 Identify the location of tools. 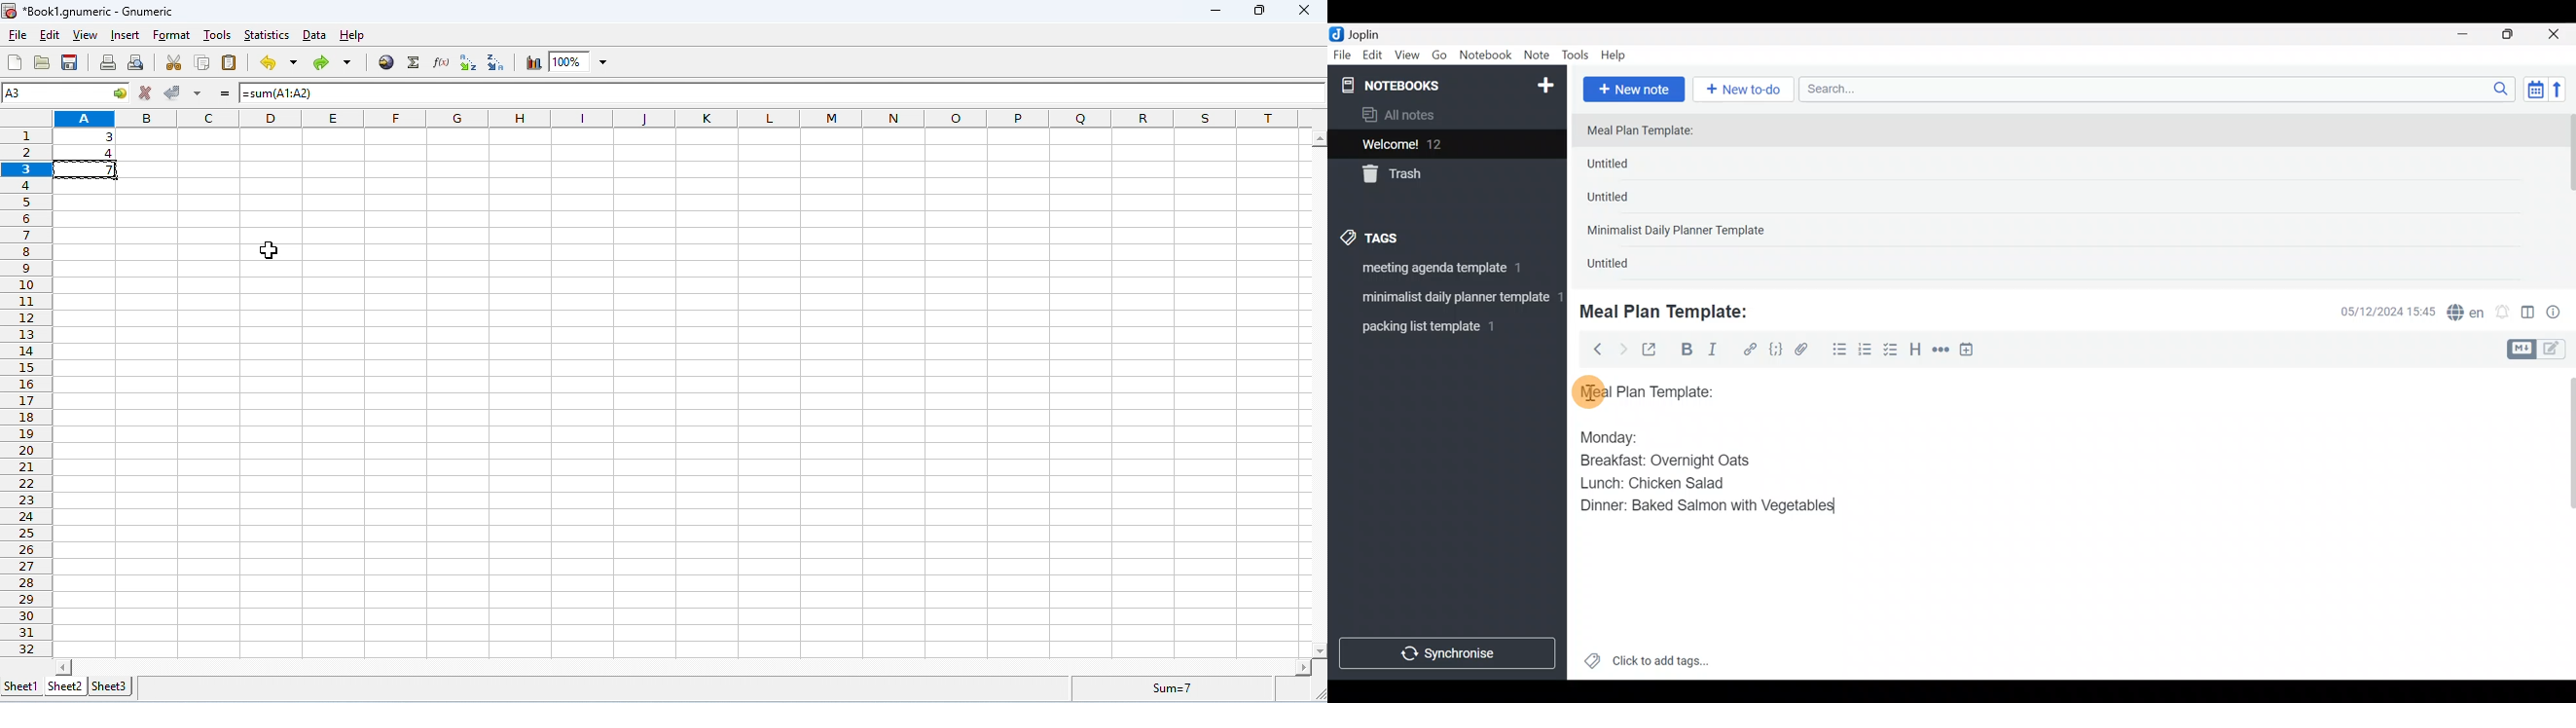
(217, 36).